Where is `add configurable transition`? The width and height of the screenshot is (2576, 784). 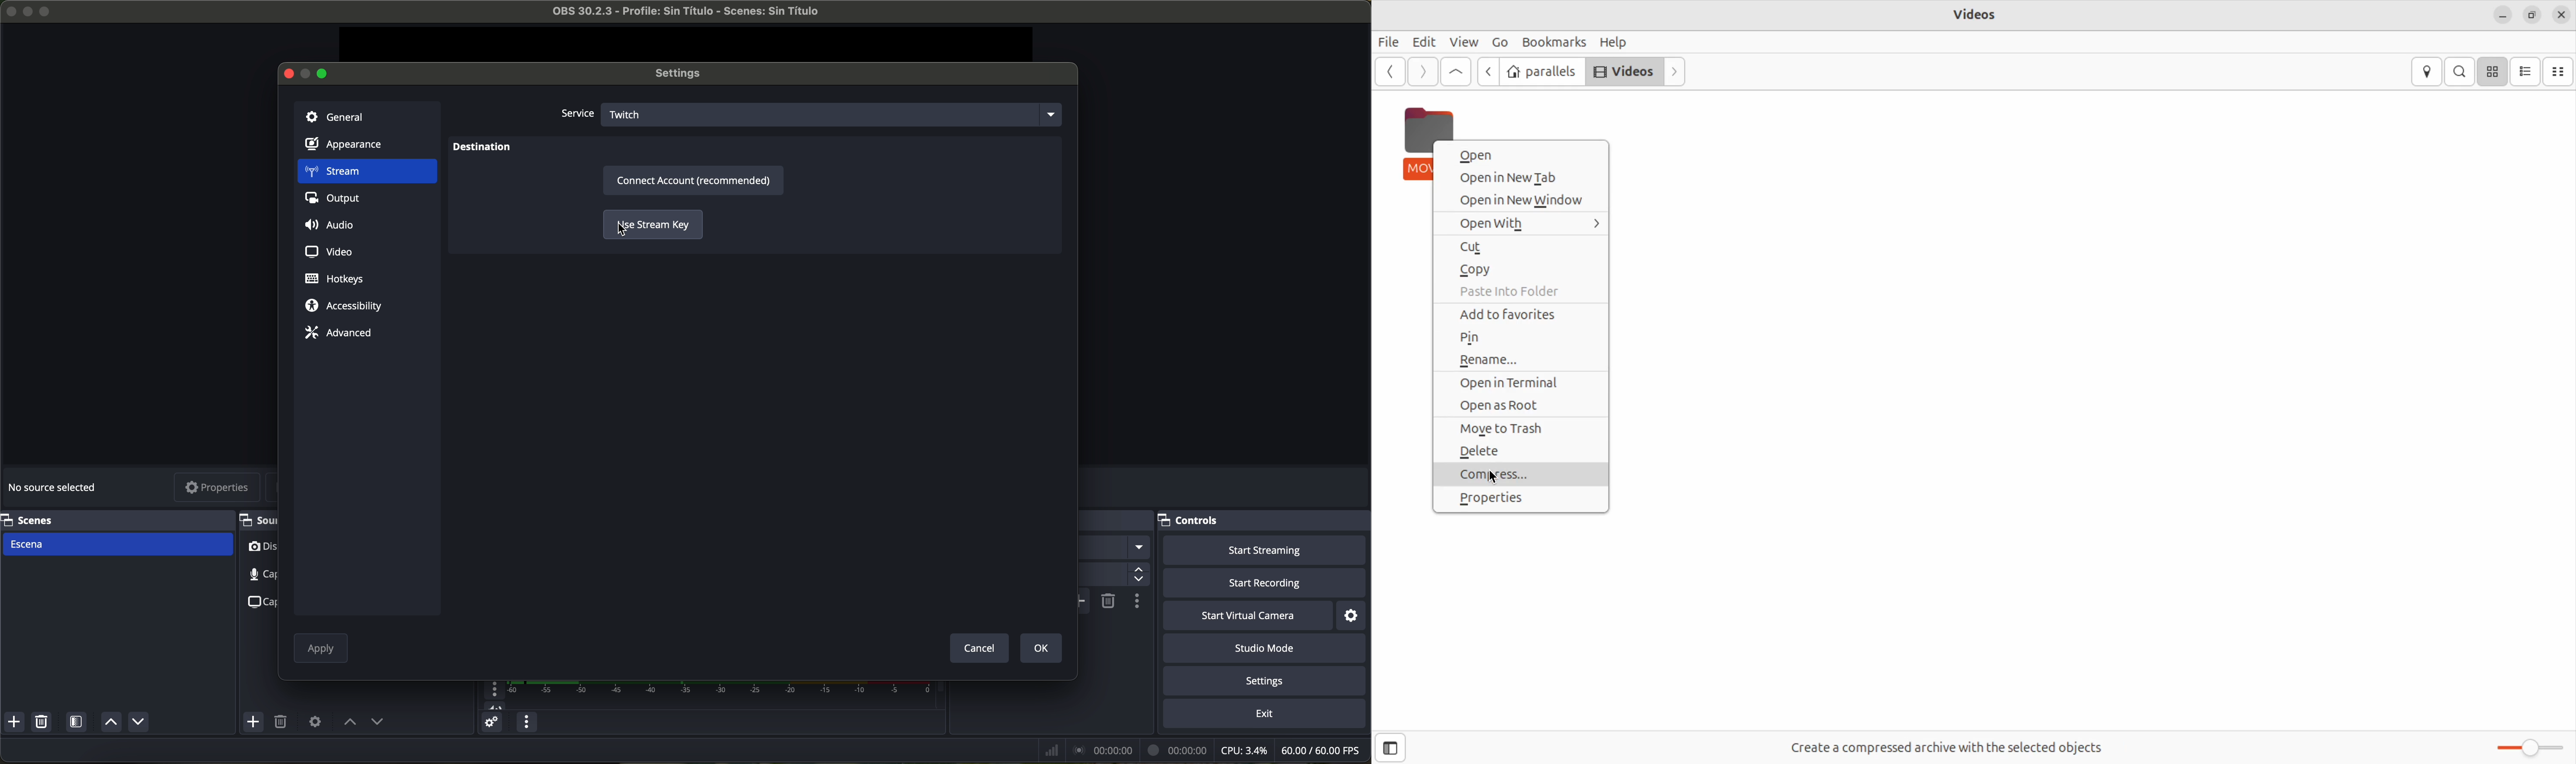
add configurable transition is located at coordinates (1085, 601).